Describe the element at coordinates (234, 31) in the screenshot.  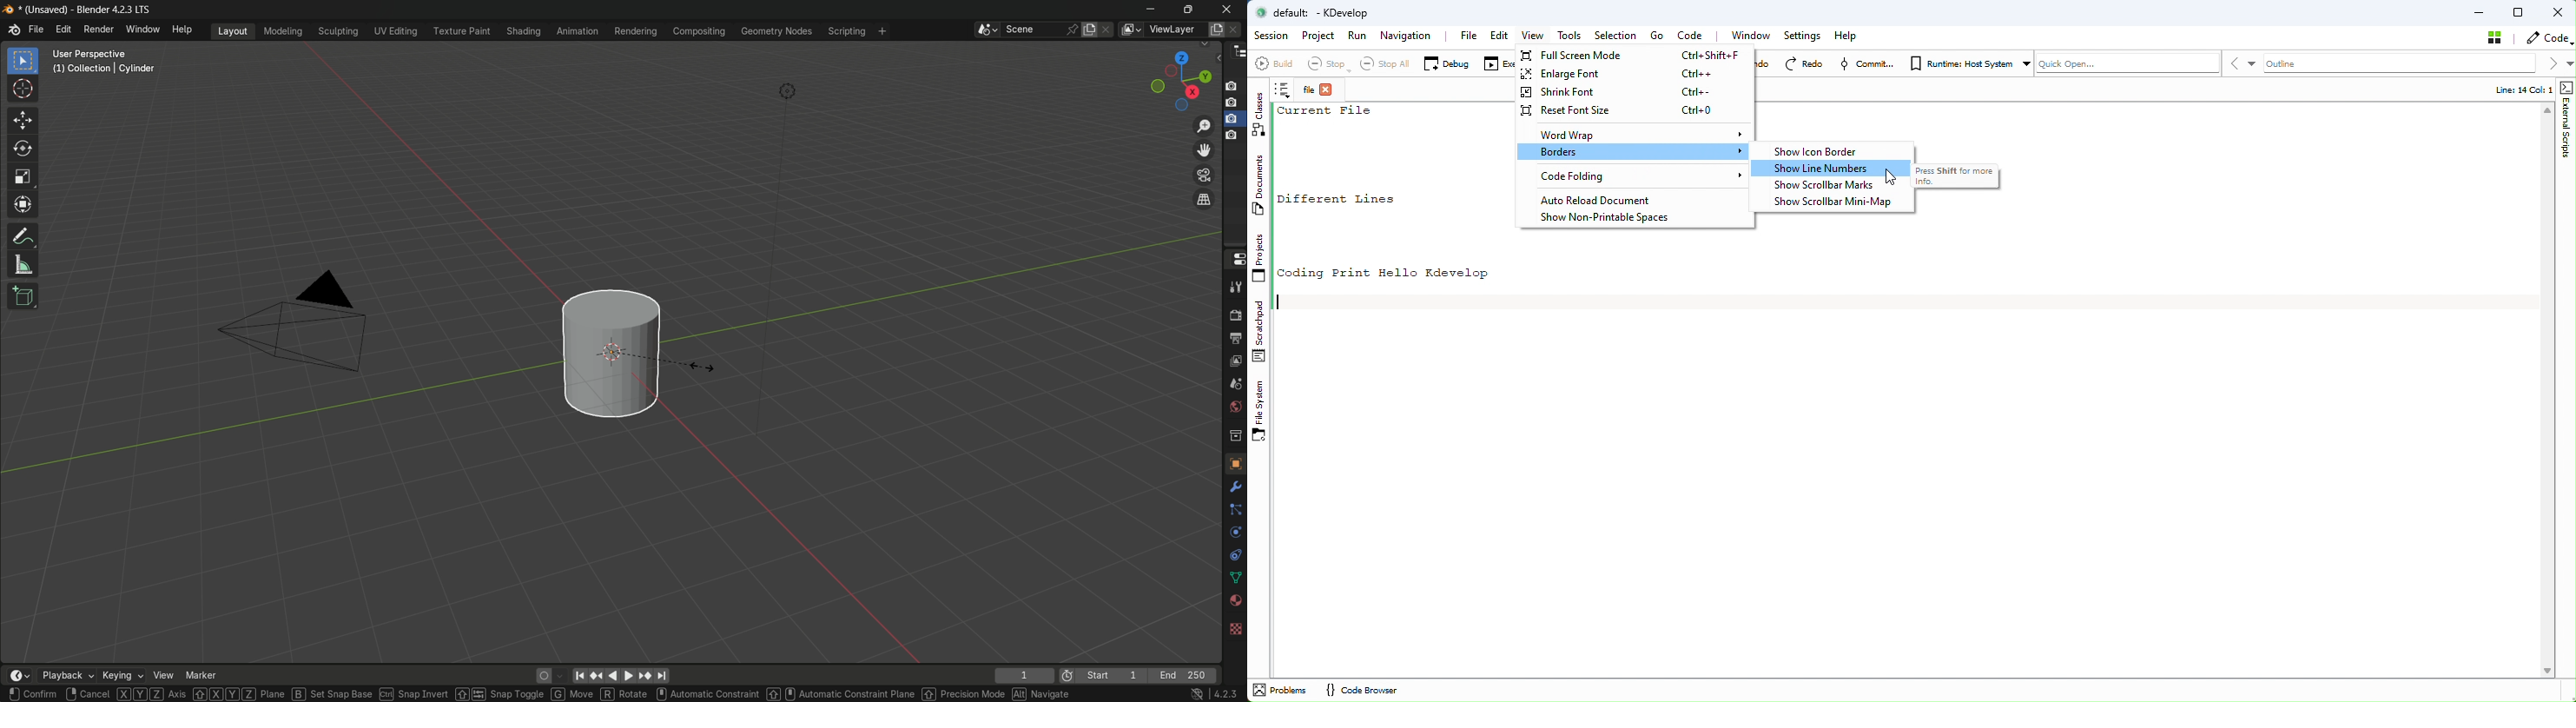
I see `layout menu` at that location.